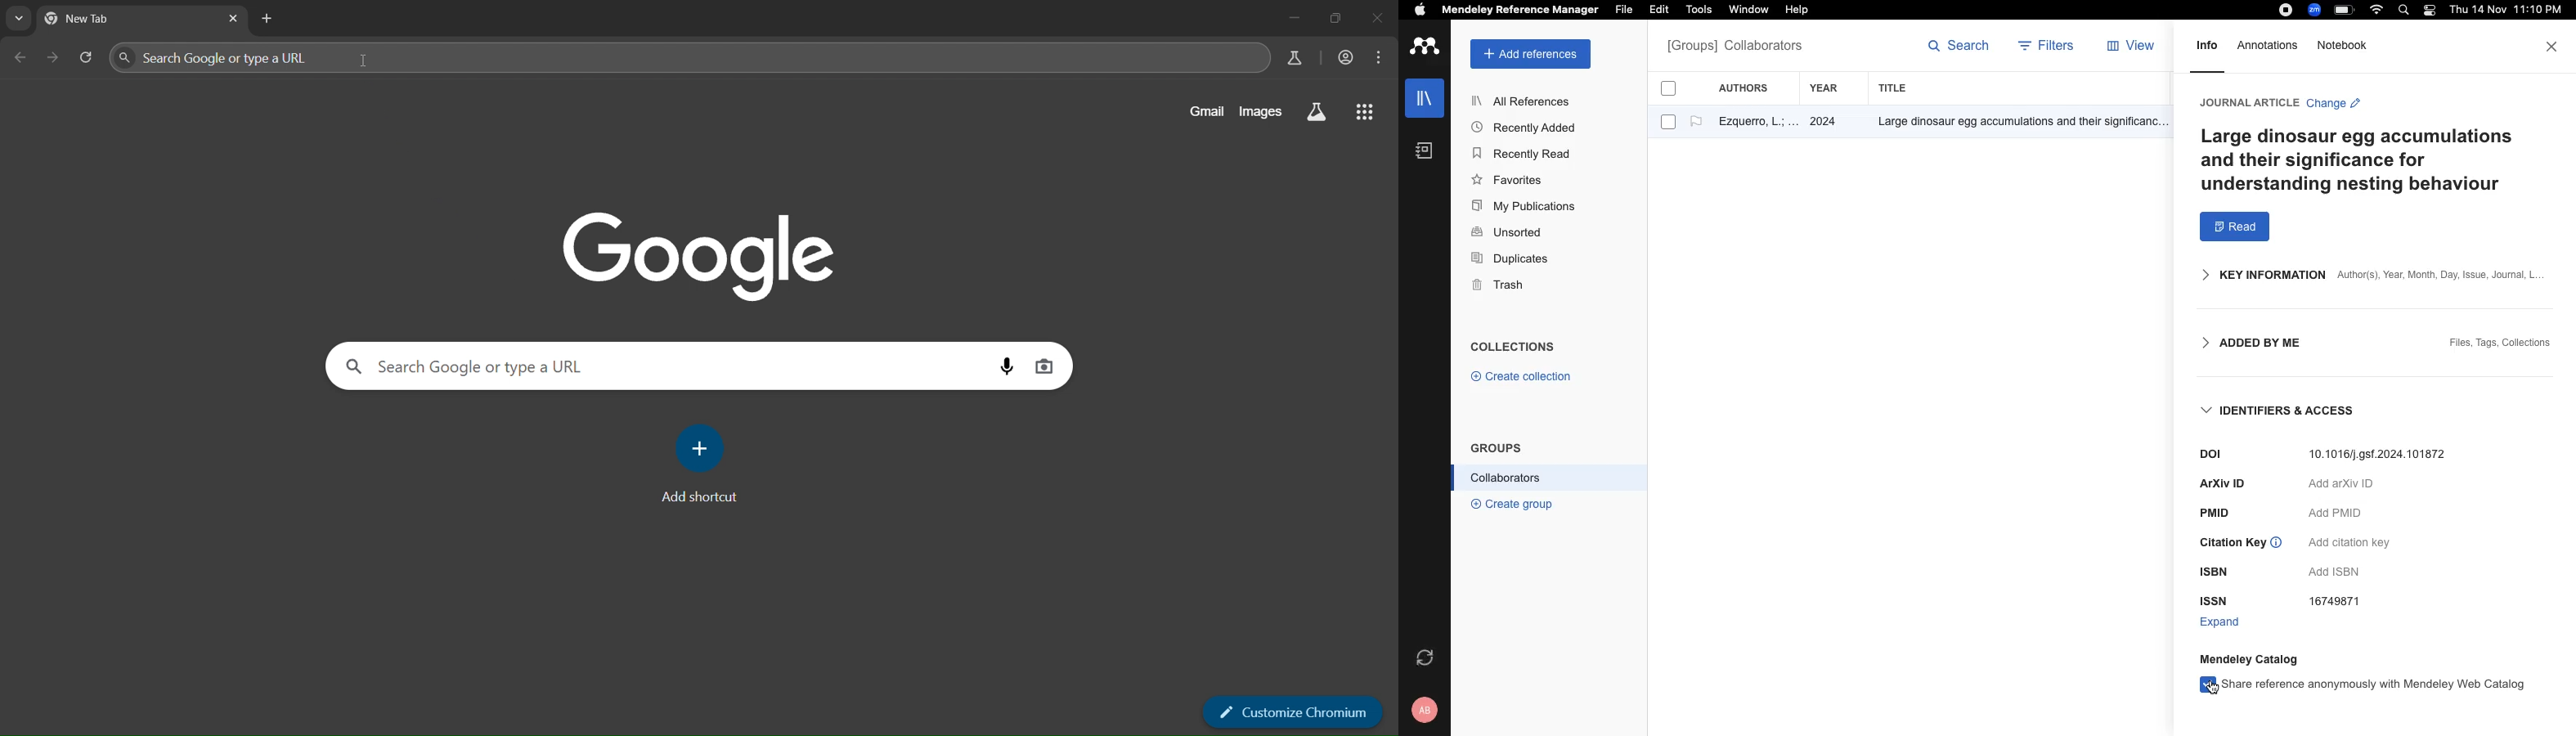 The image size is (2576, 756). Describe the element at coordinates (1380, 58) in the screenshot. I see `menu` at that location.